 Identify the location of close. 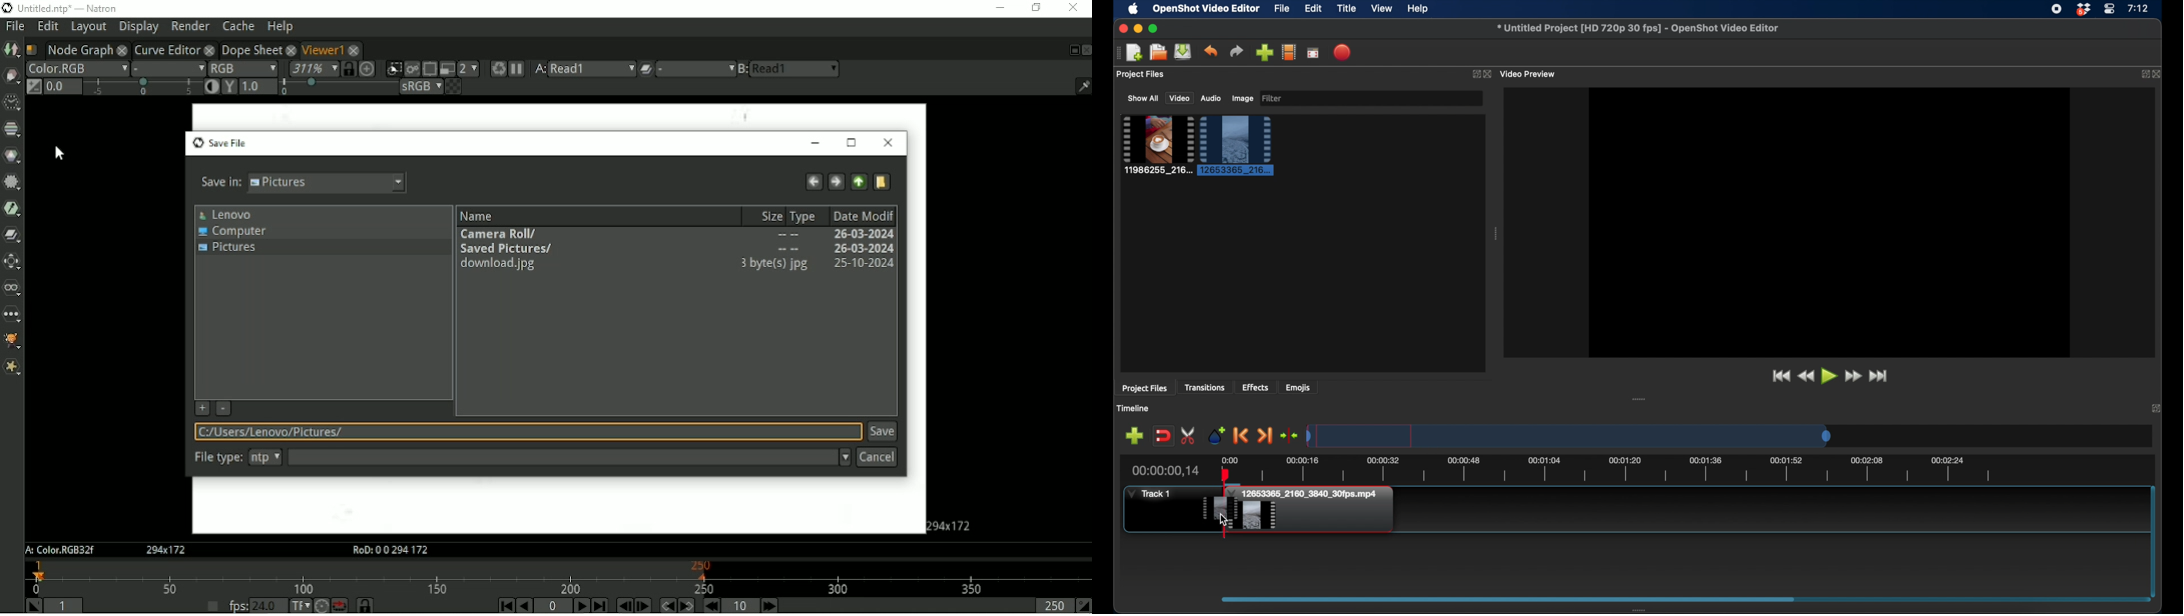
(1490, 74).